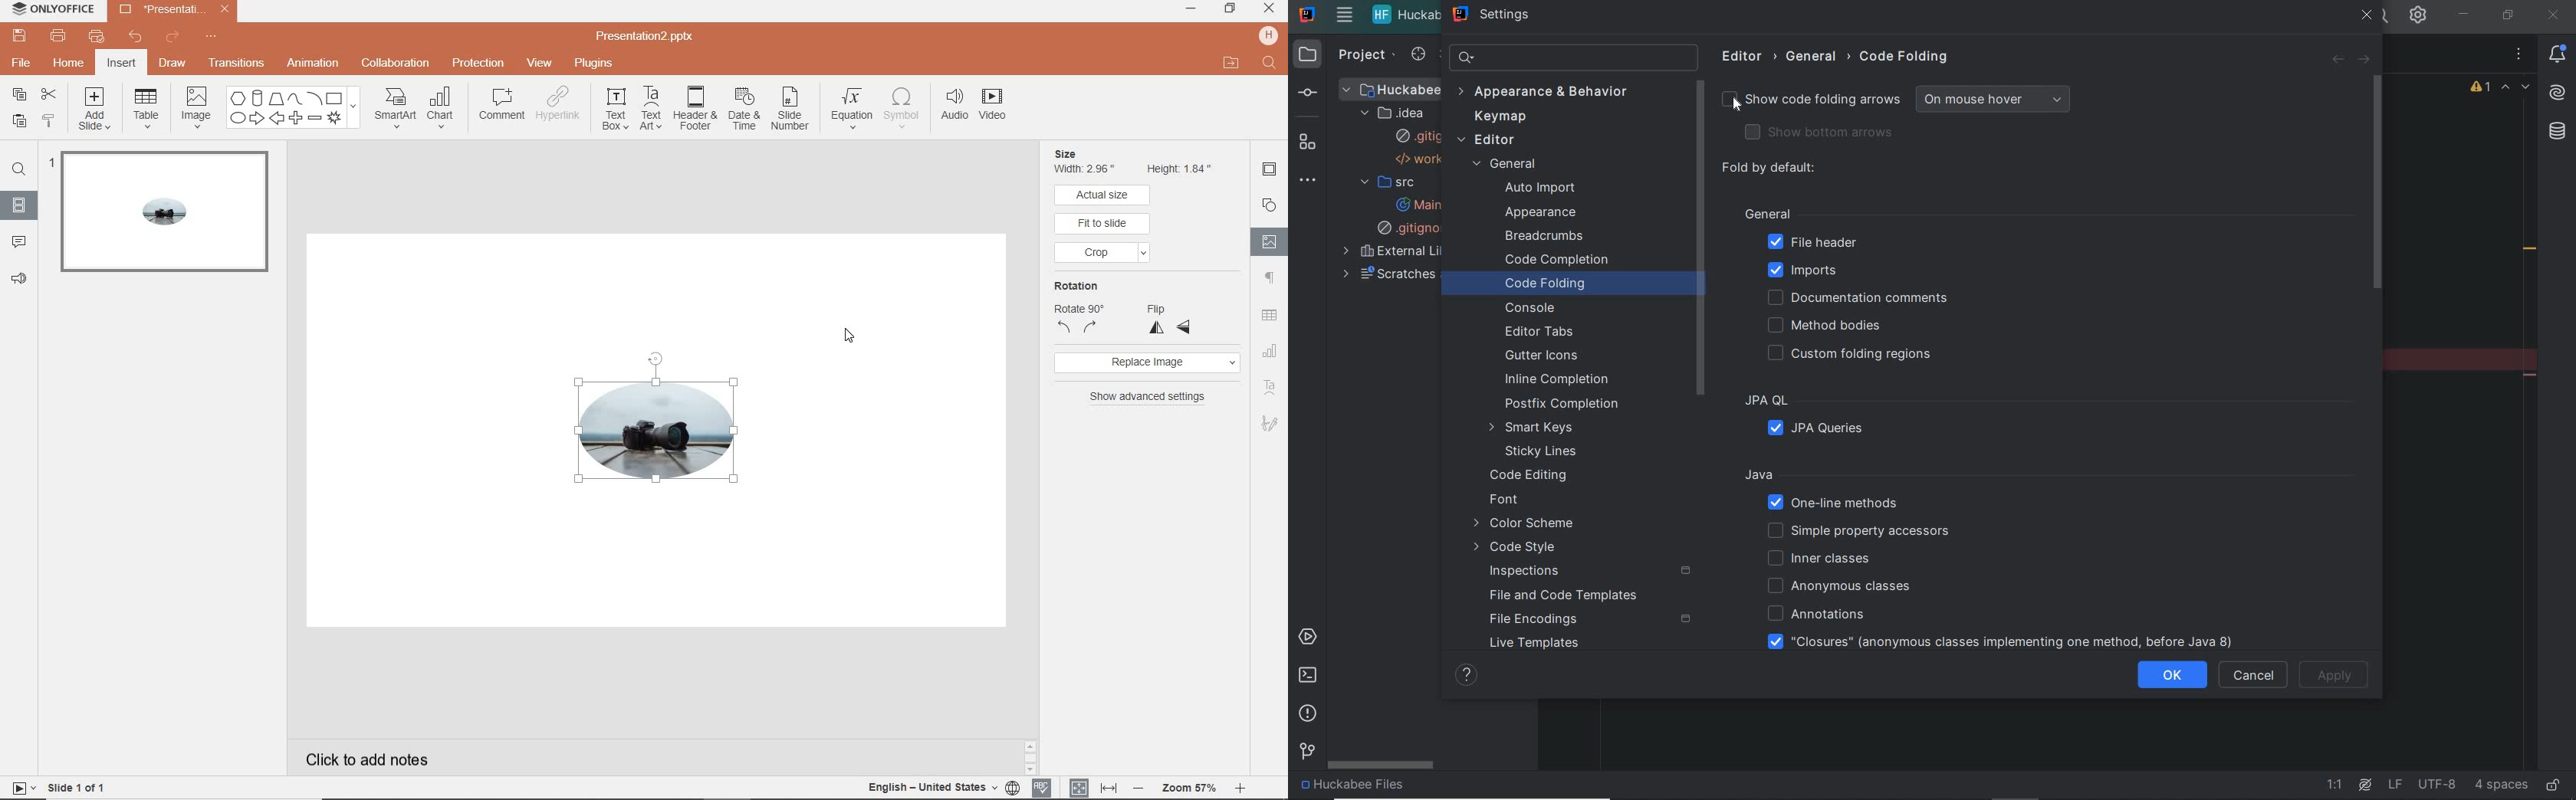 Image resolution: width=2576 pixels, height=812 pixels. I want to click on slide number, so click(793, 108).